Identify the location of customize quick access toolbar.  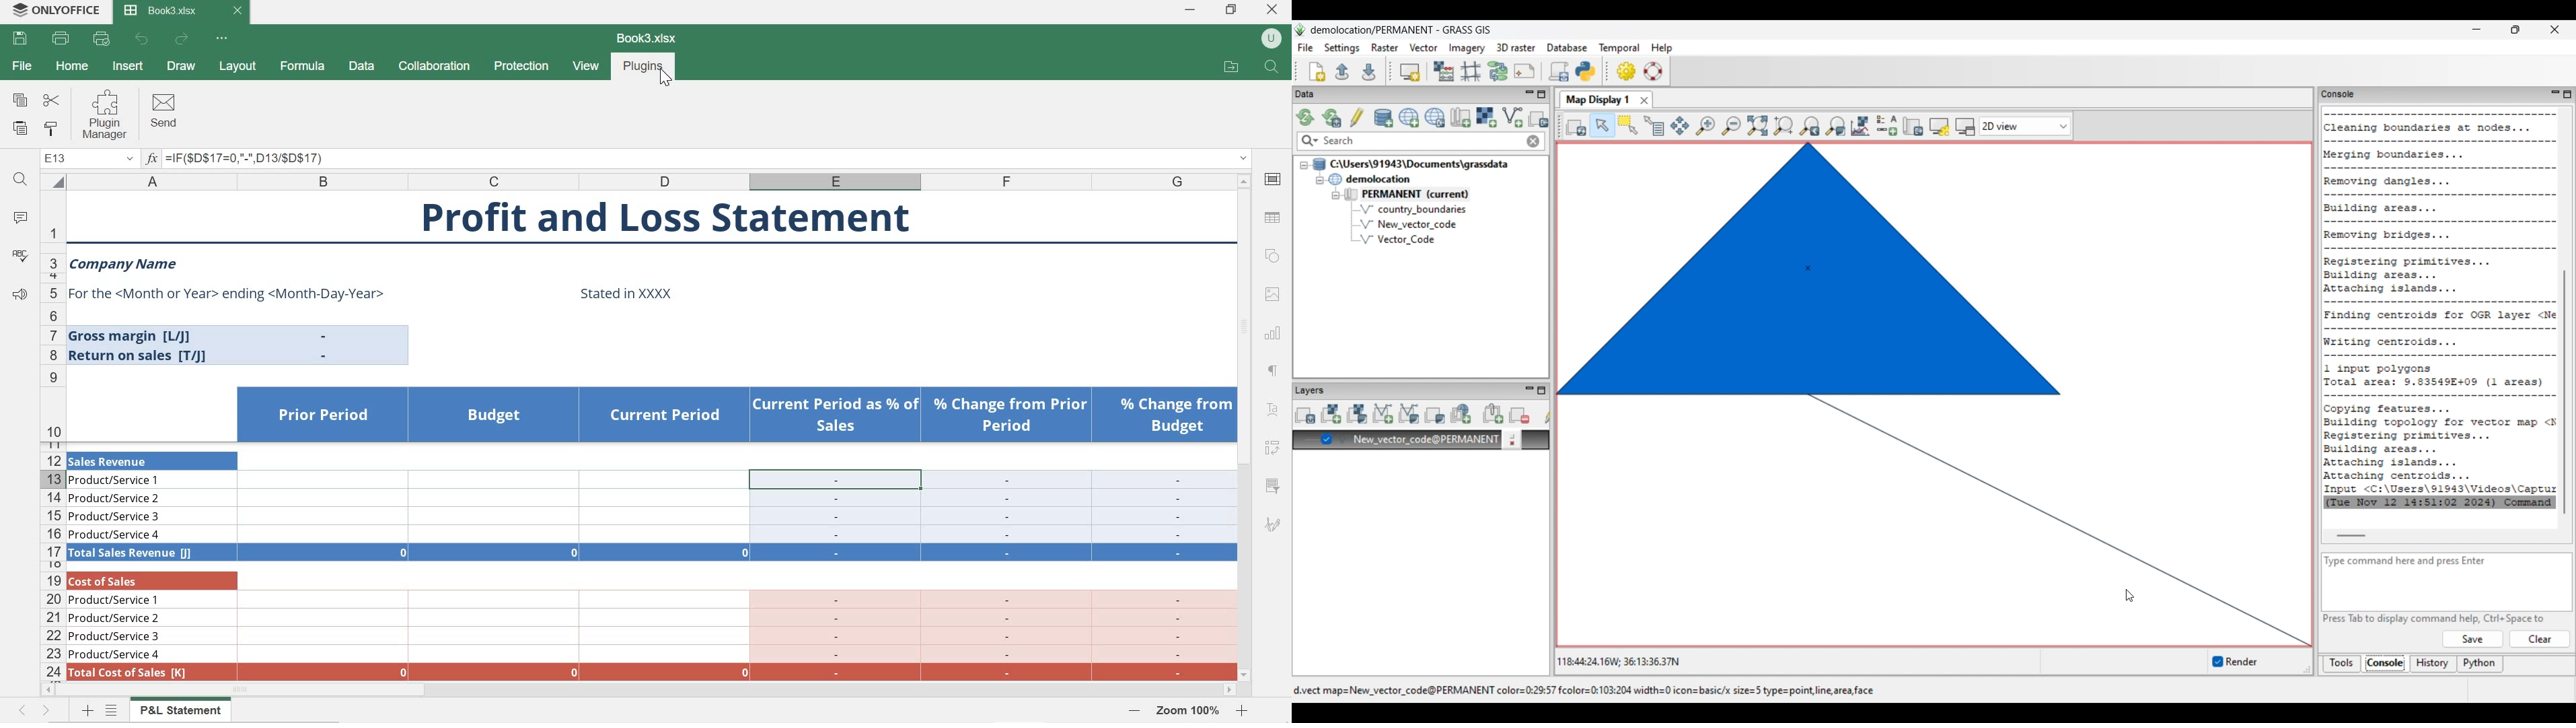
(223, 38).